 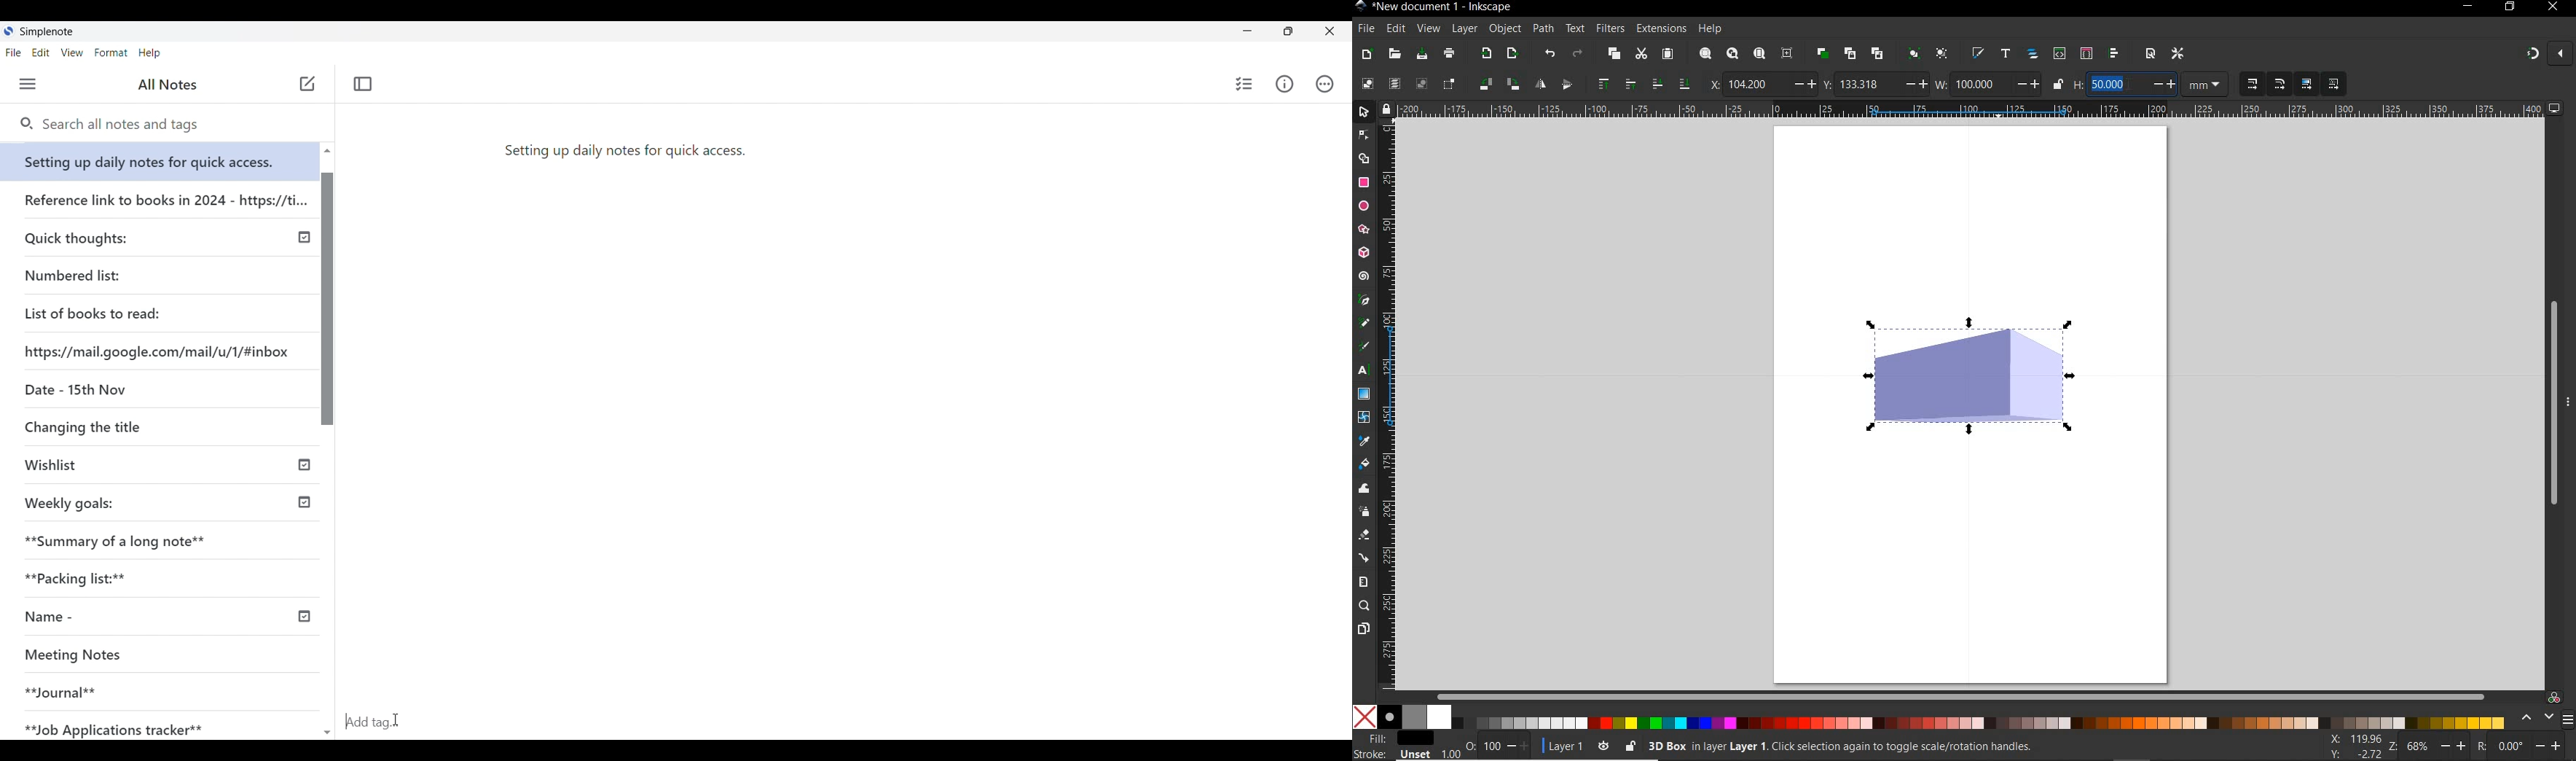 What do you see at coordinates (2130, 85) in the screenshot?
I see `cursor` at bounding box center [2130, 85].